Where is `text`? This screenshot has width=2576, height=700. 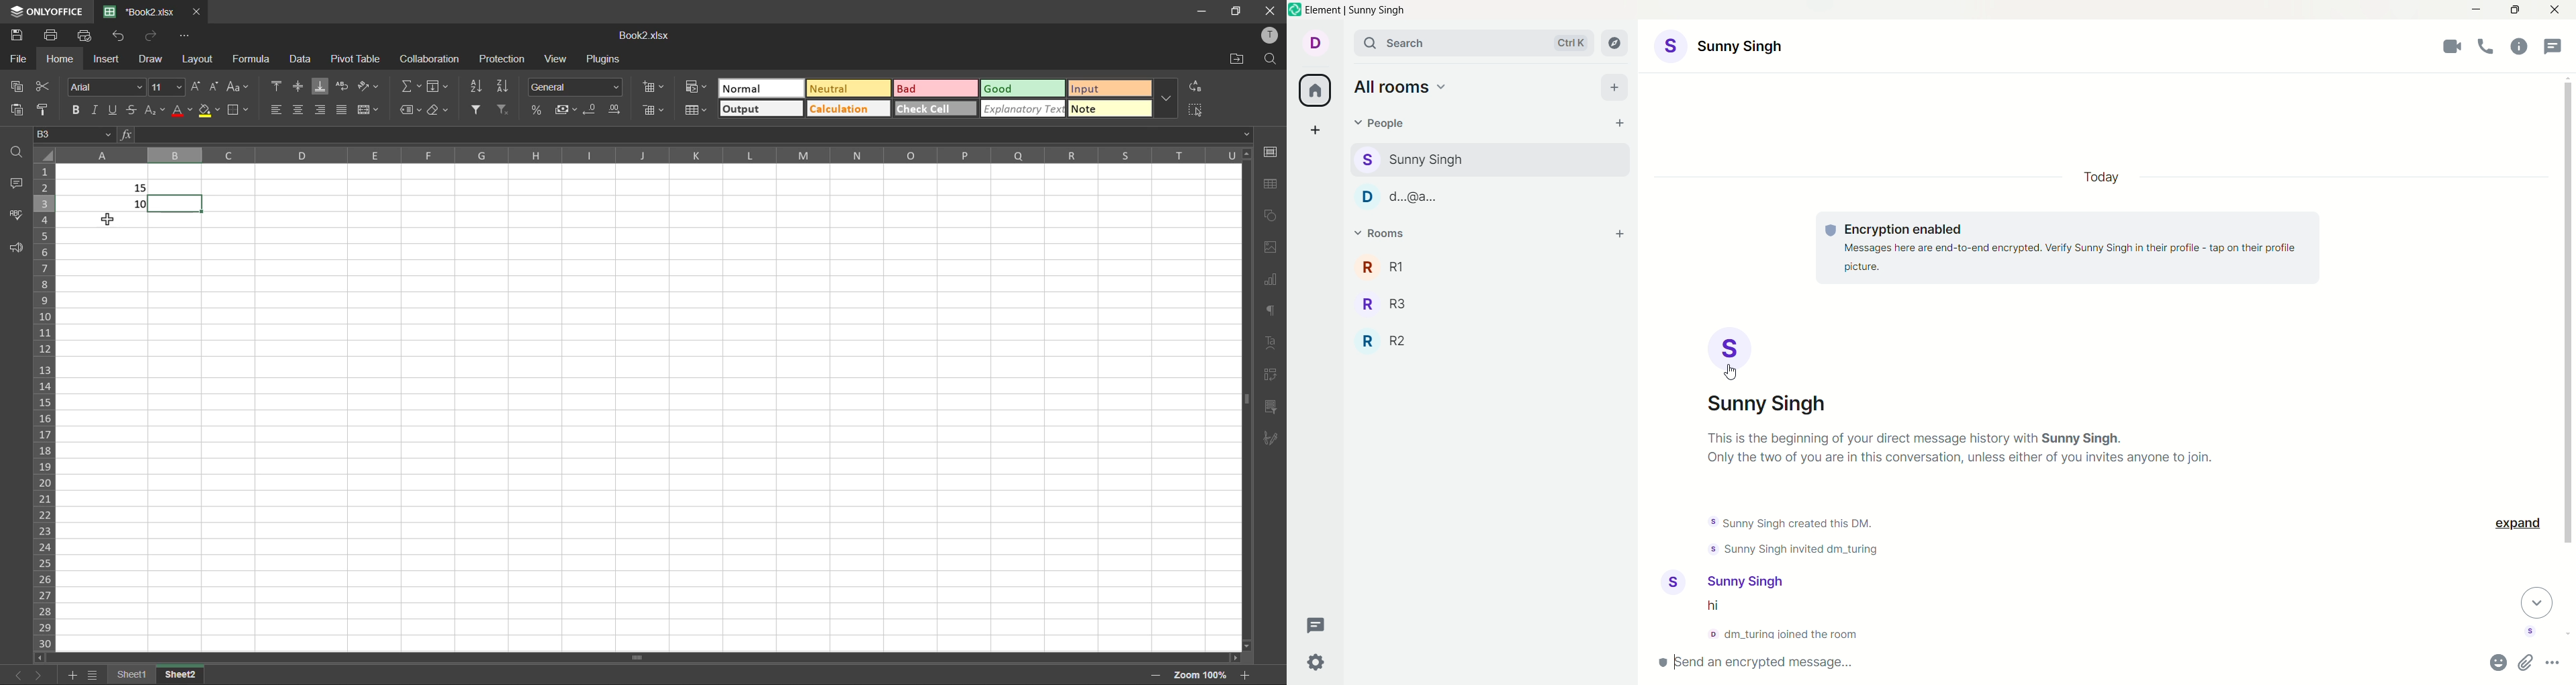
text is located at coordinates (1971, 455).